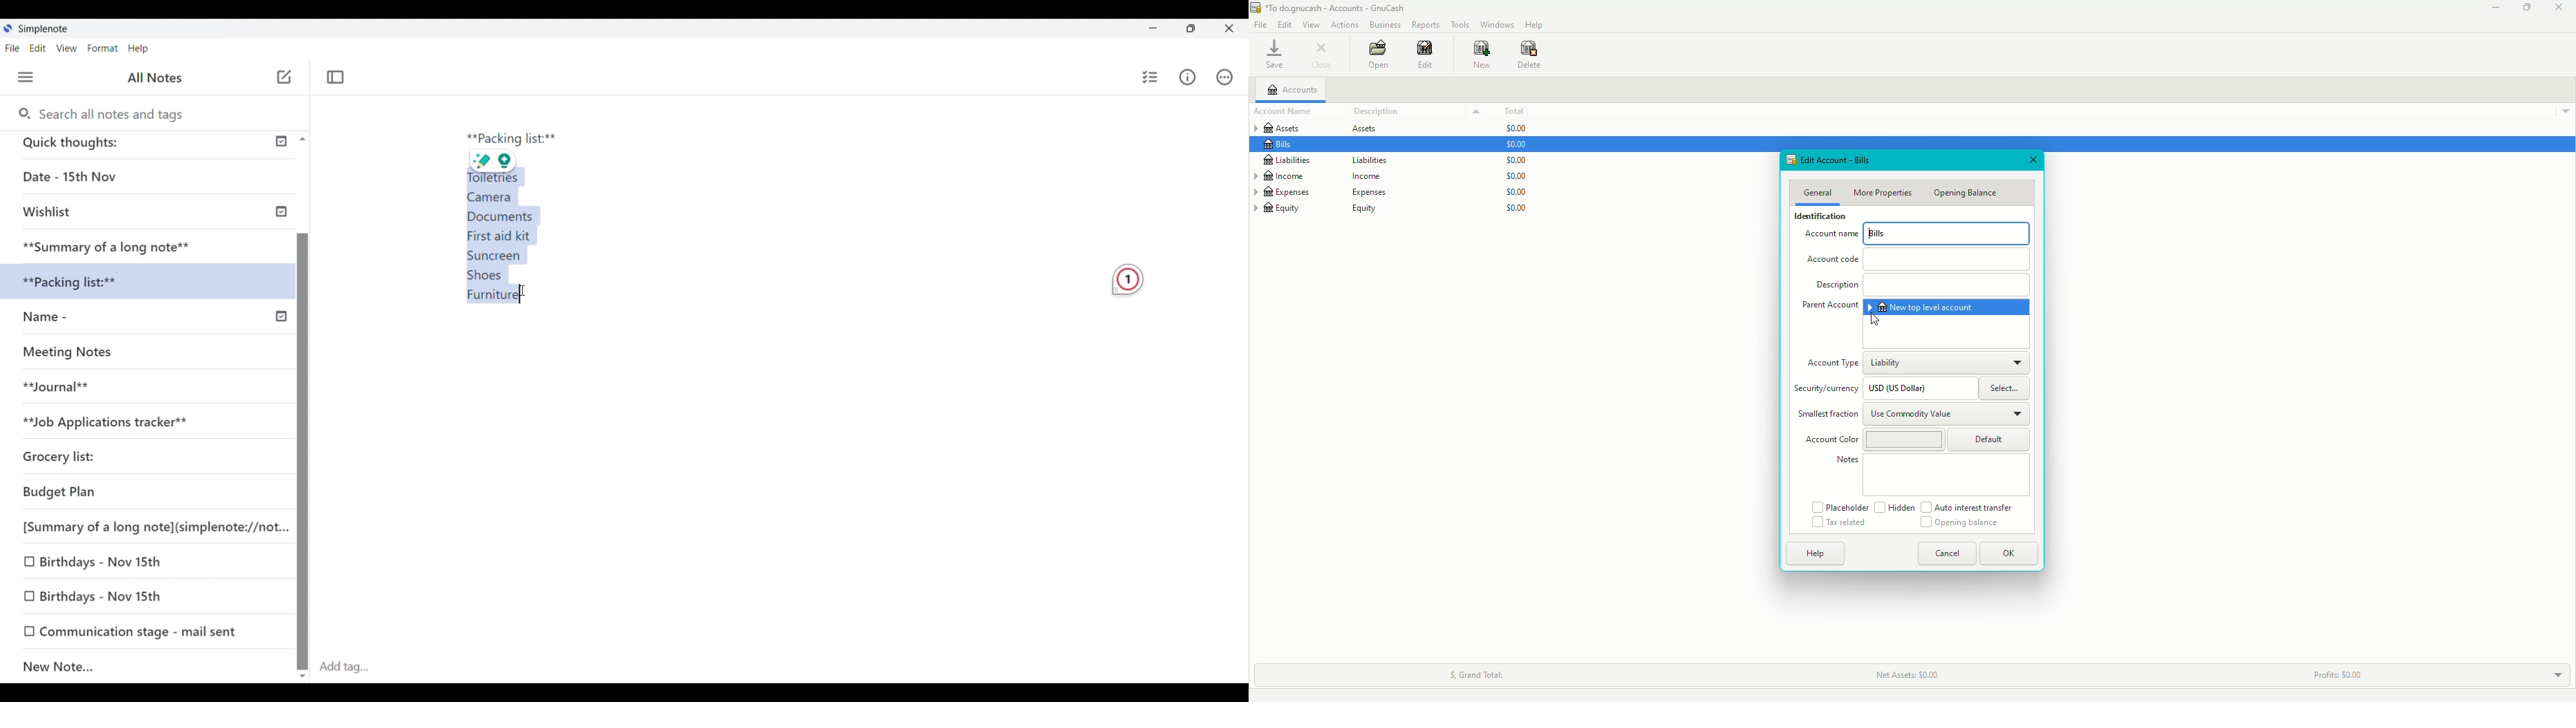 This screenshot has height=728, width=2576. What do you see at coordinates (1313, 26) in the screenshot?
I see `View` at bounding box center [1313, 26].